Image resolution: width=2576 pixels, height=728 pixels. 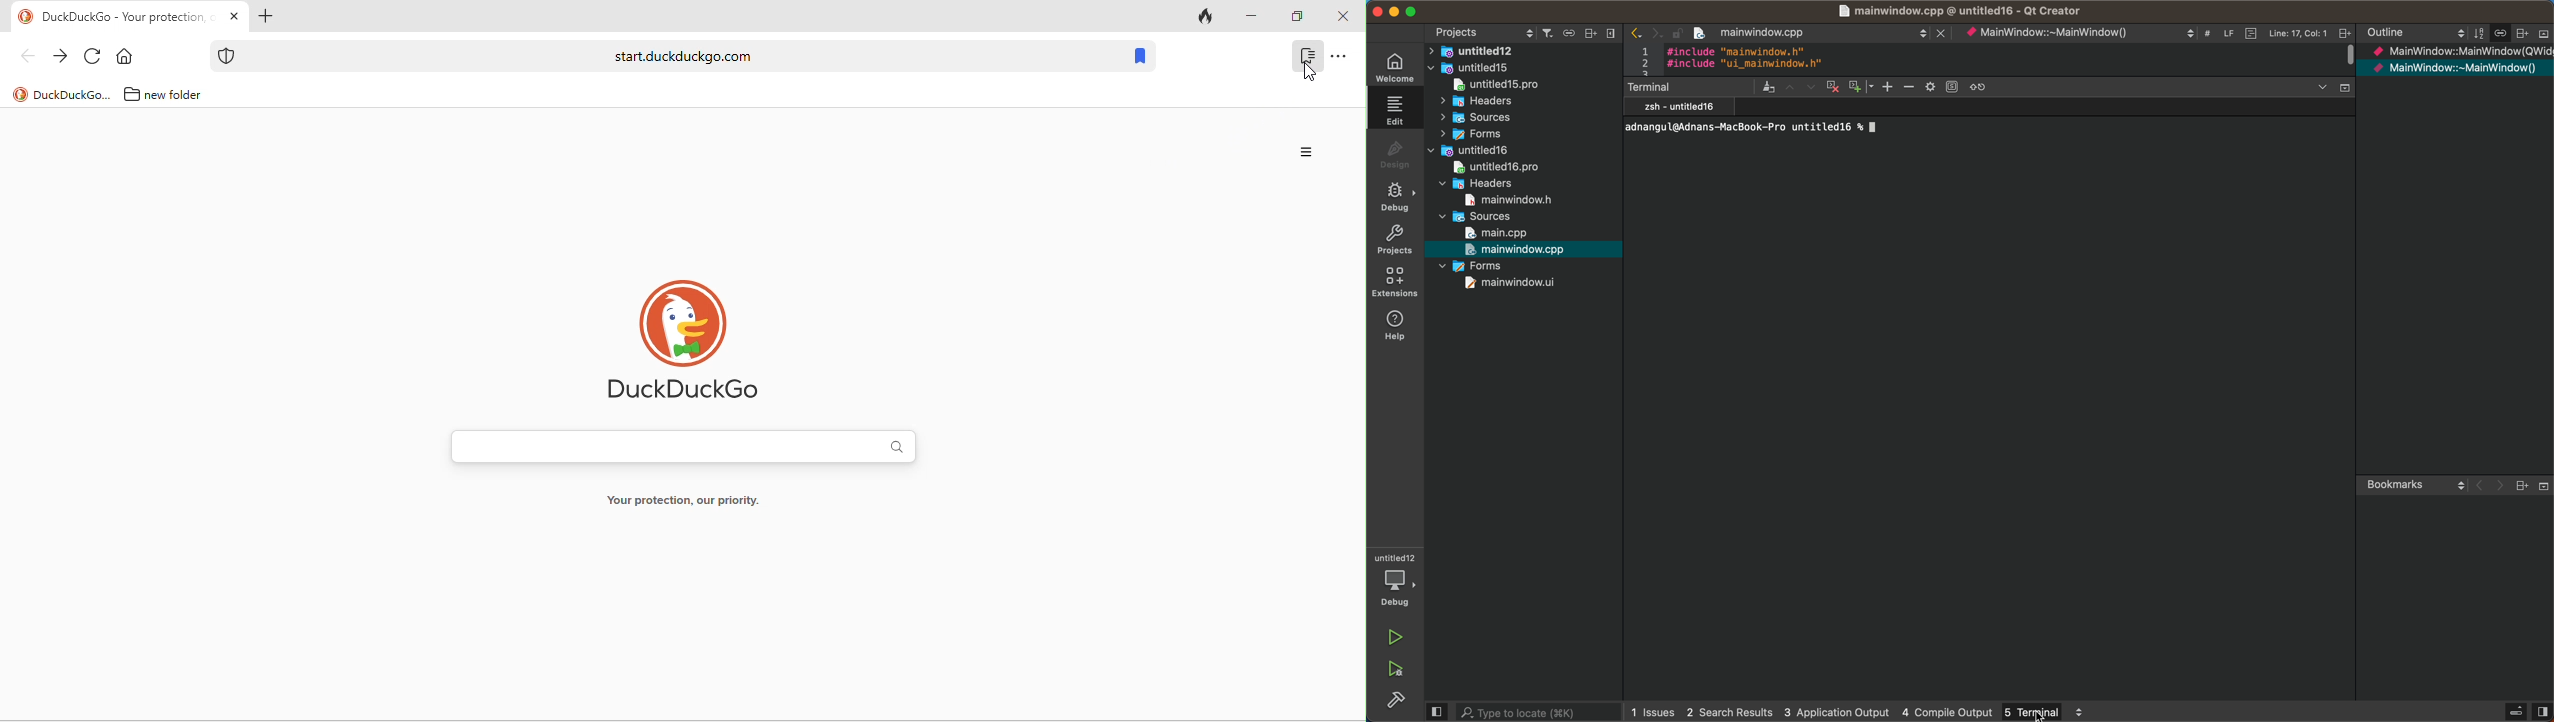 I want to click on file tab, so click(x=1826, y=33).